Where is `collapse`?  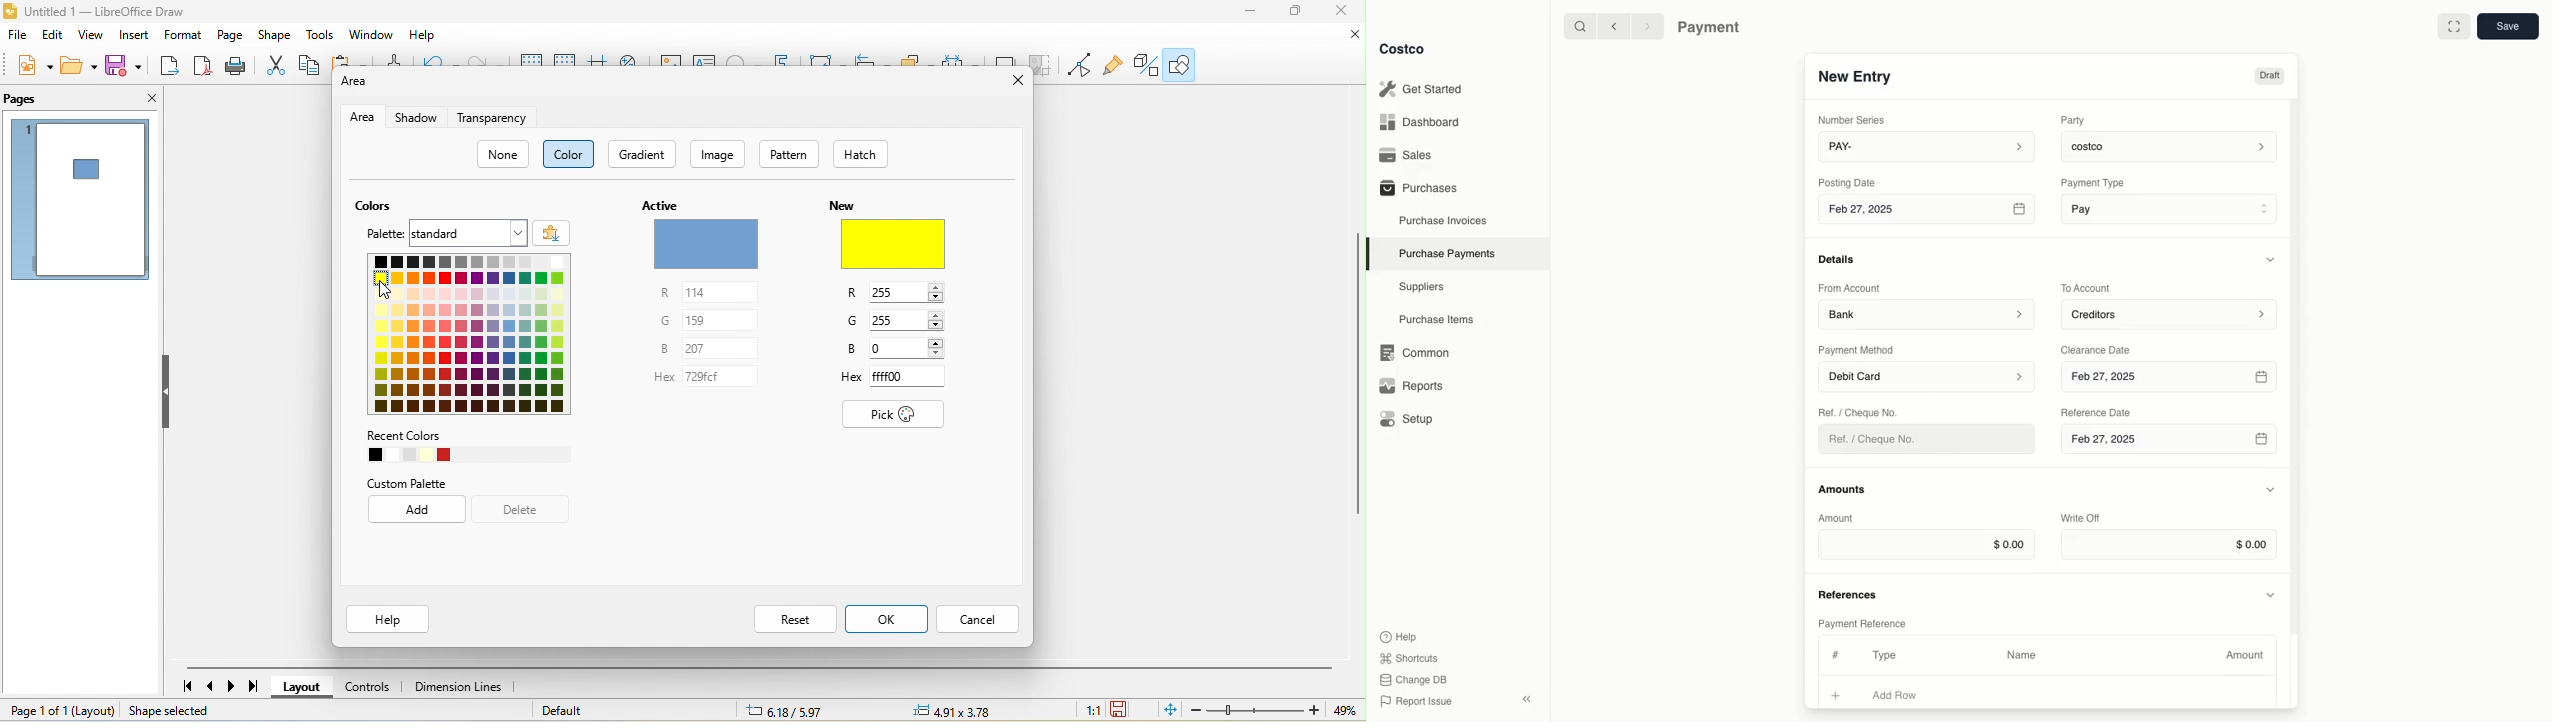
collapse is located at coordinates (1526, 699).